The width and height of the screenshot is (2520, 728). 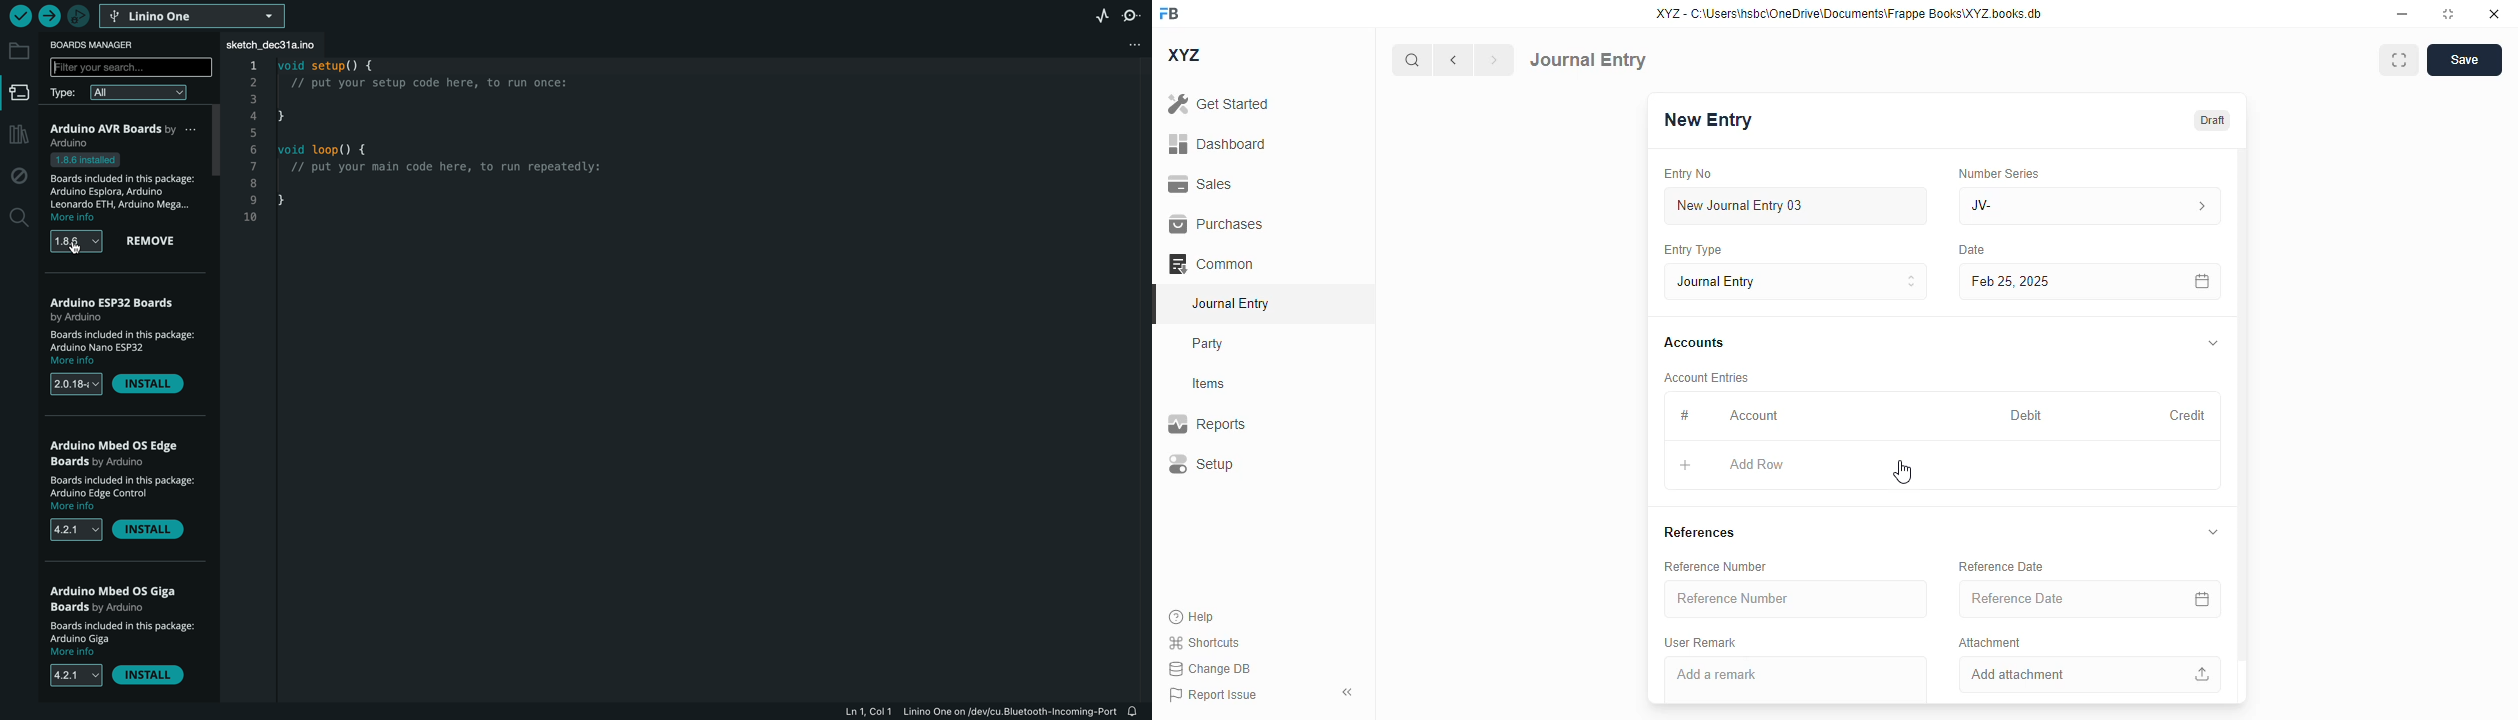 What do you see at coordinates (1207, 423) in the screenshot?
I see `reports` at bounding box center [1207, 423].